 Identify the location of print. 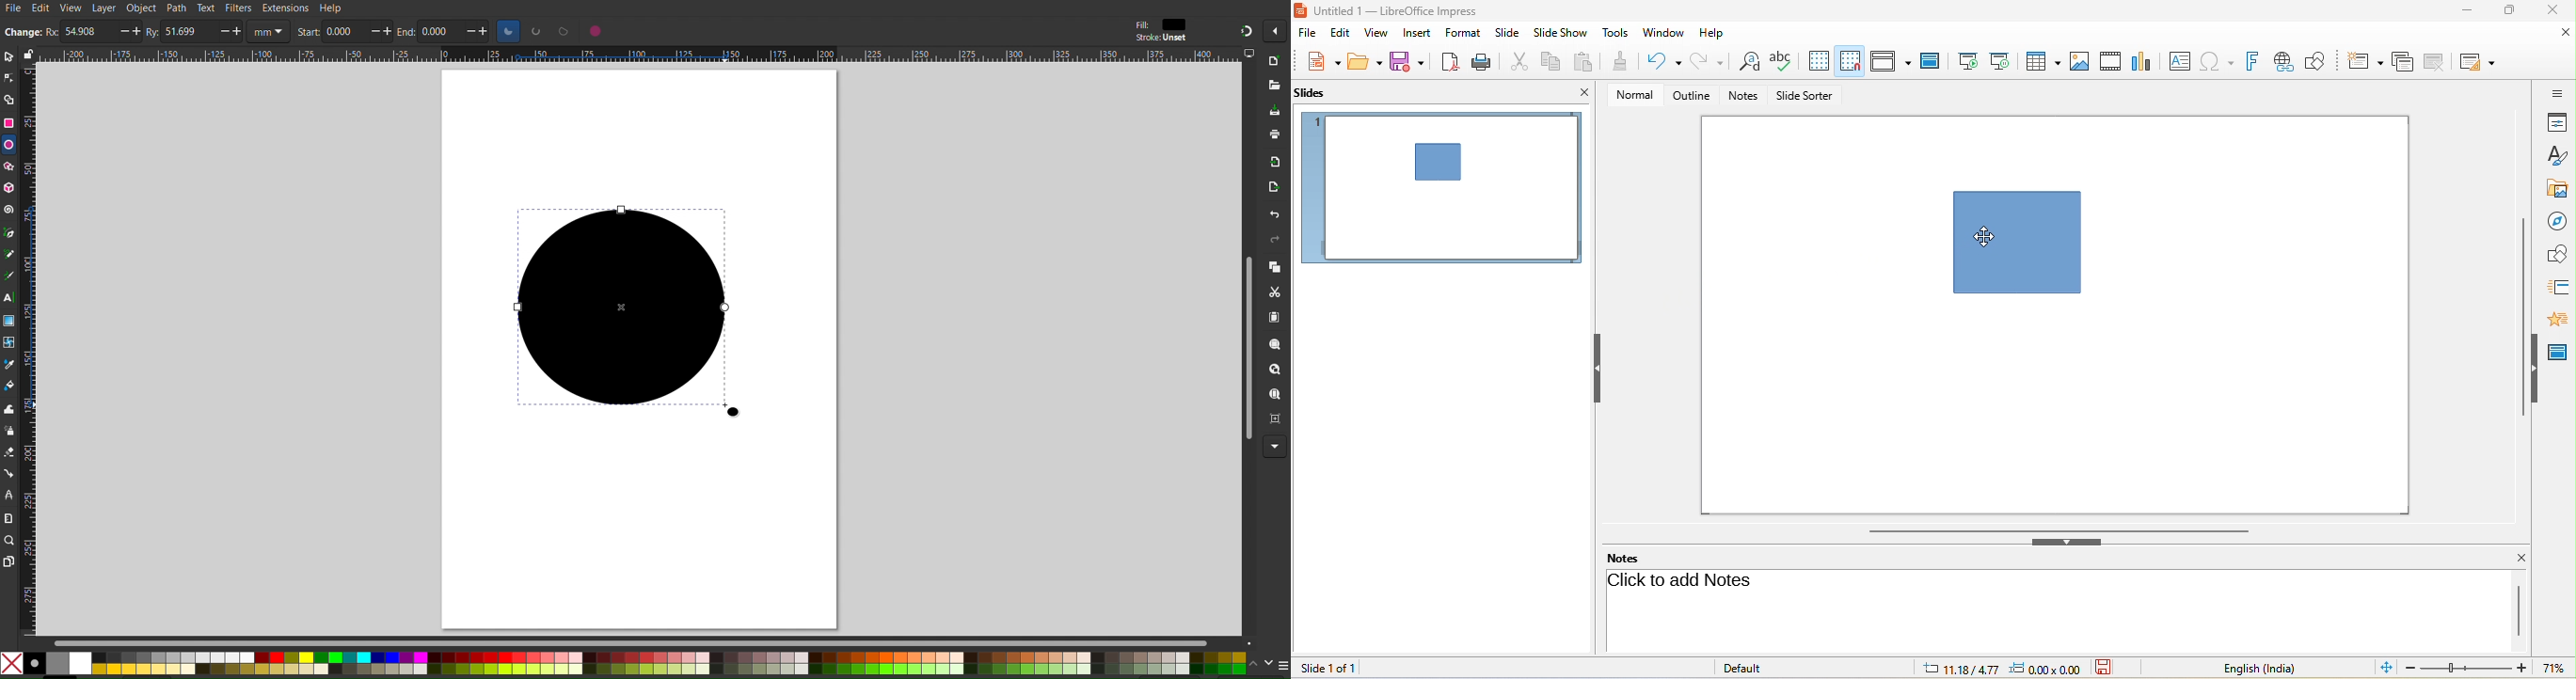
(1478, 61).